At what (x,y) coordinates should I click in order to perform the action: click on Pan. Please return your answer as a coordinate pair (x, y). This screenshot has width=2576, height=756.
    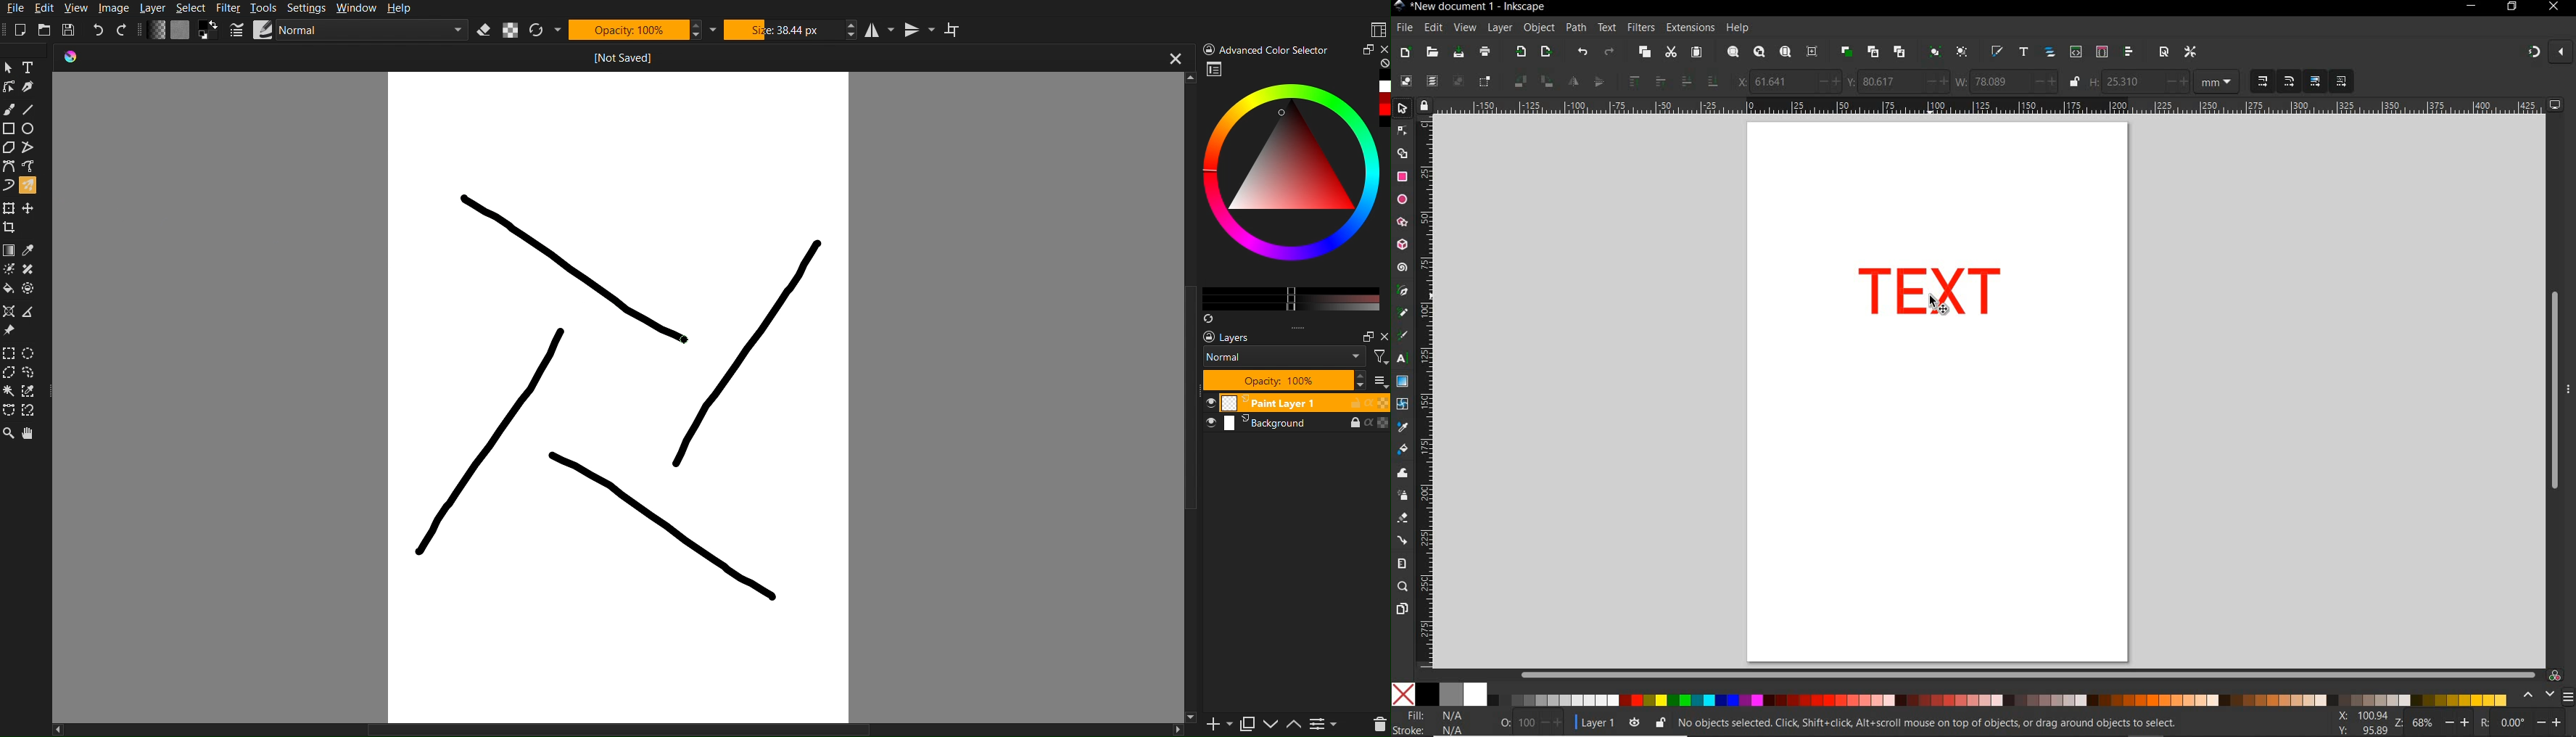
    Looking at the image, I should click on (32, 435).